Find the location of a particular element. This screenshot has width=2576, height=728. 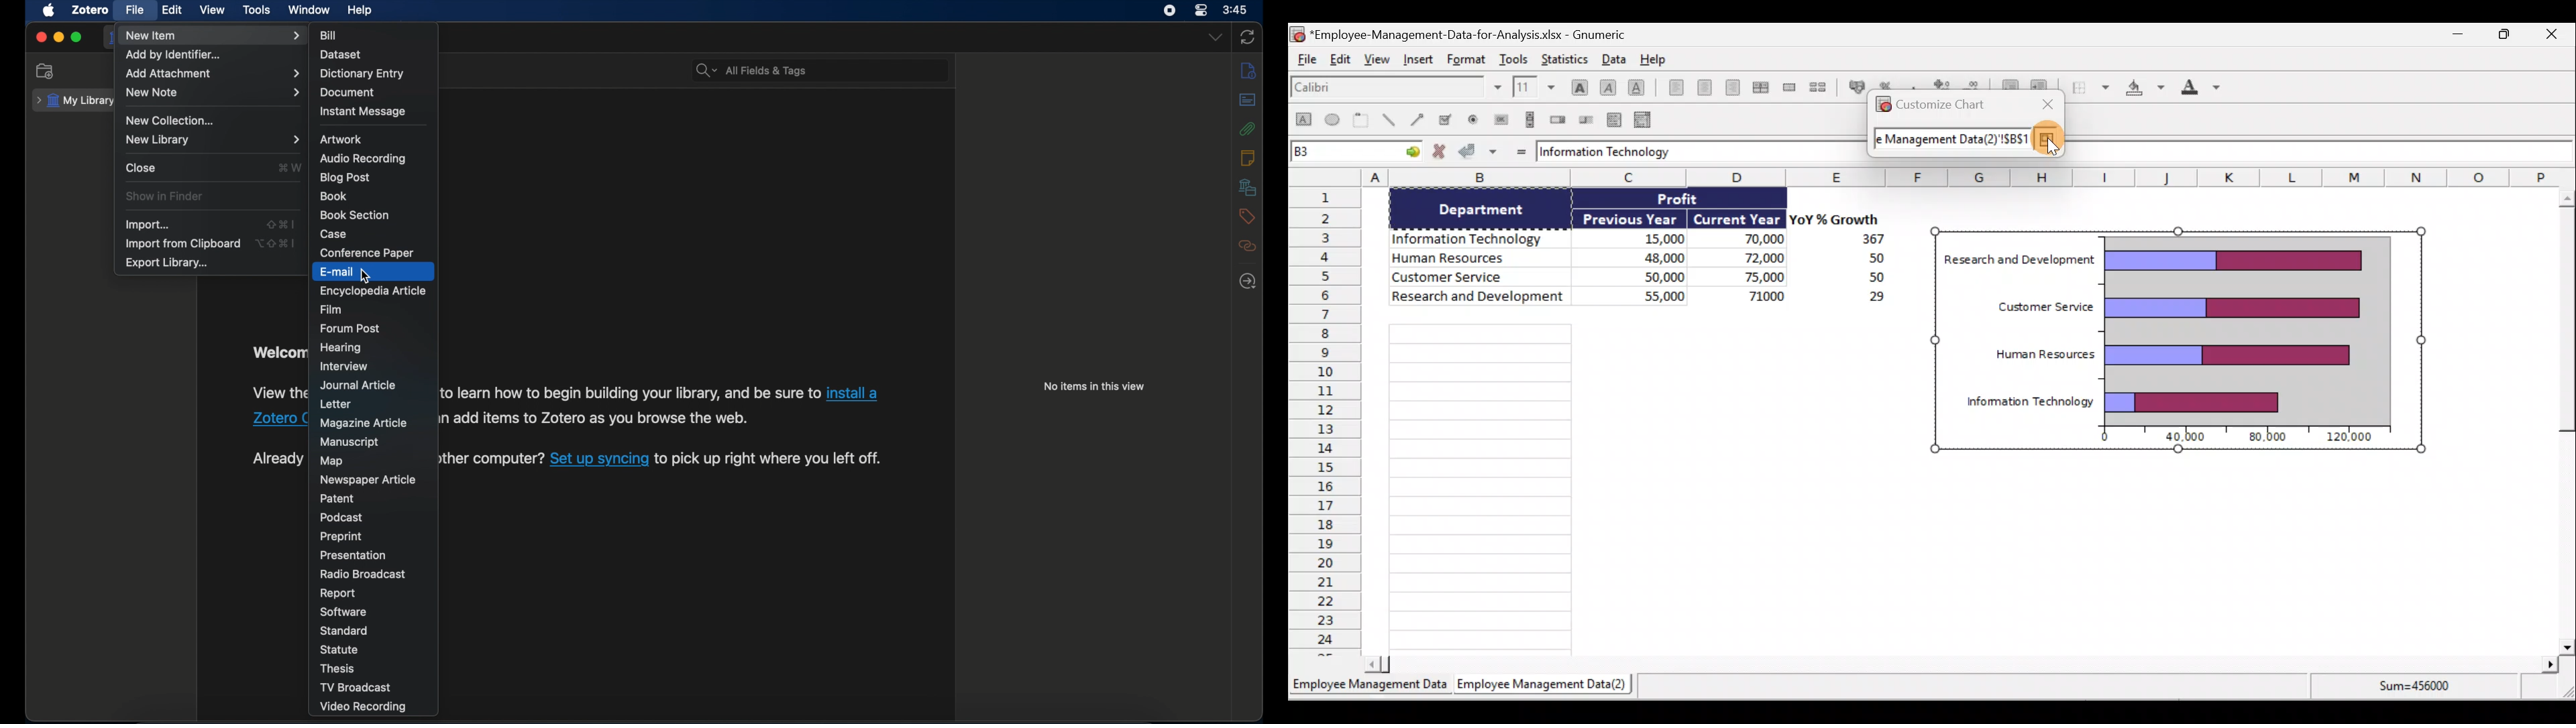

forum post is located at coordinates (351, 328).